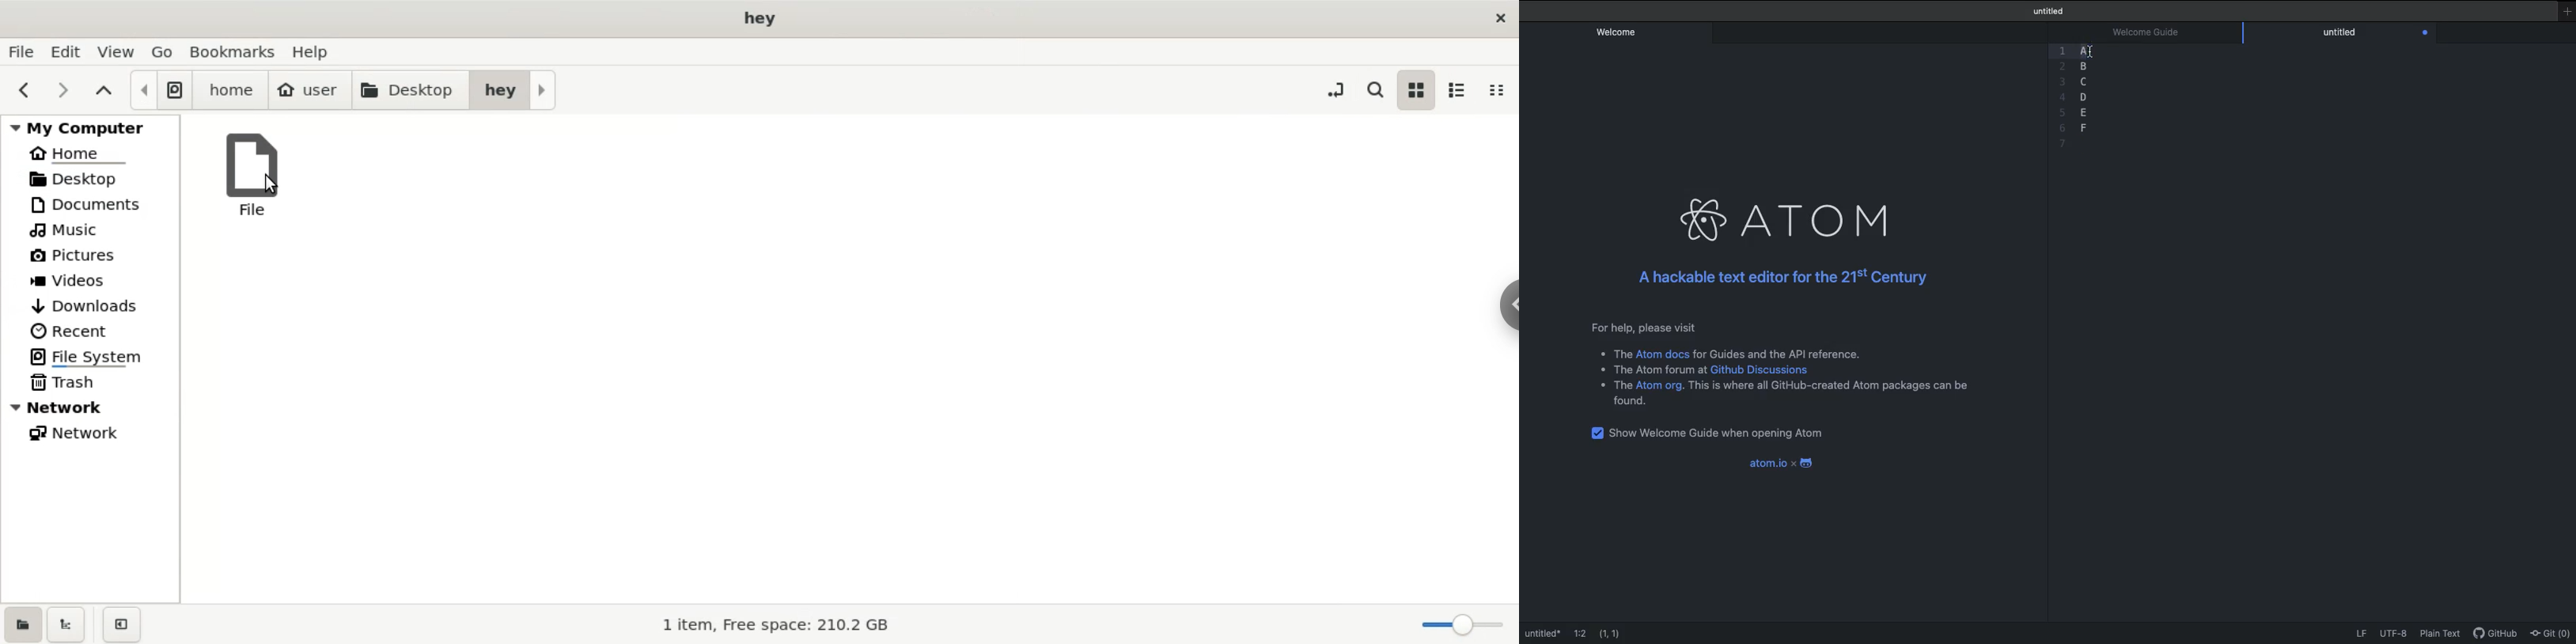 The height and width of the screenshot is (644, 2576). I want to click on cursor, so click(273, 184).